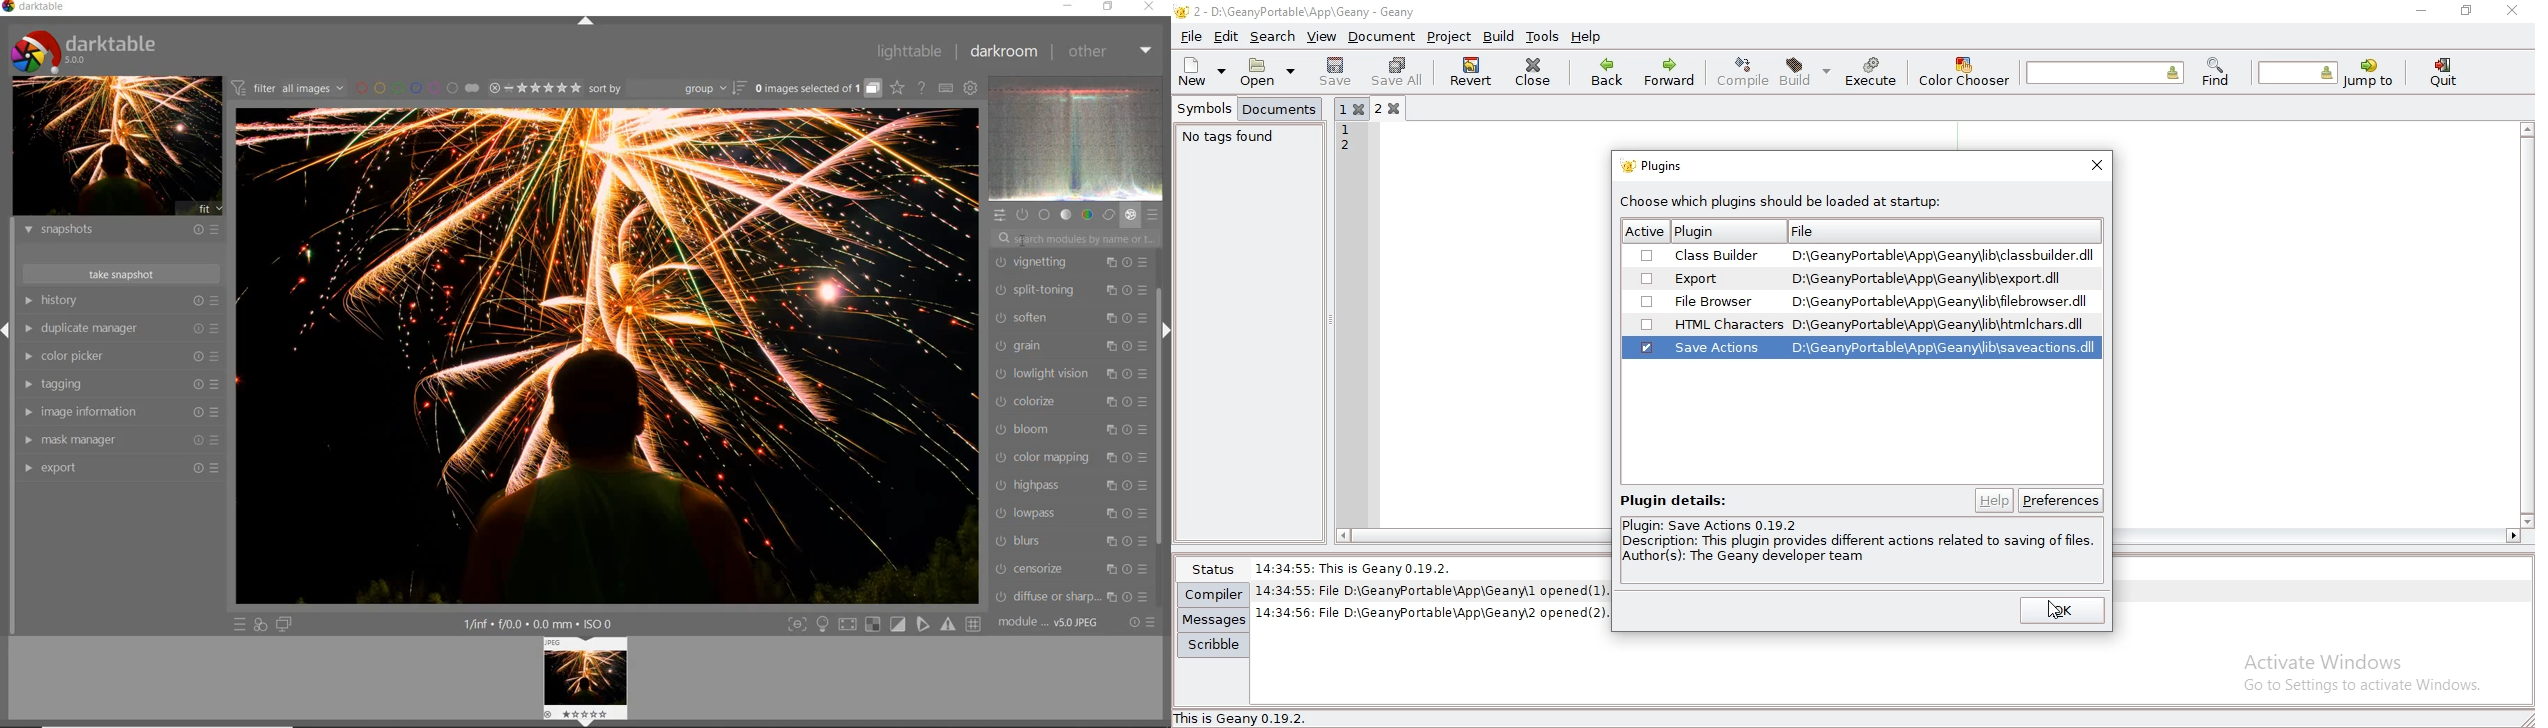  Describe the element at coordinates (1398, 71) in the screenshot. I see `save all` at that location.